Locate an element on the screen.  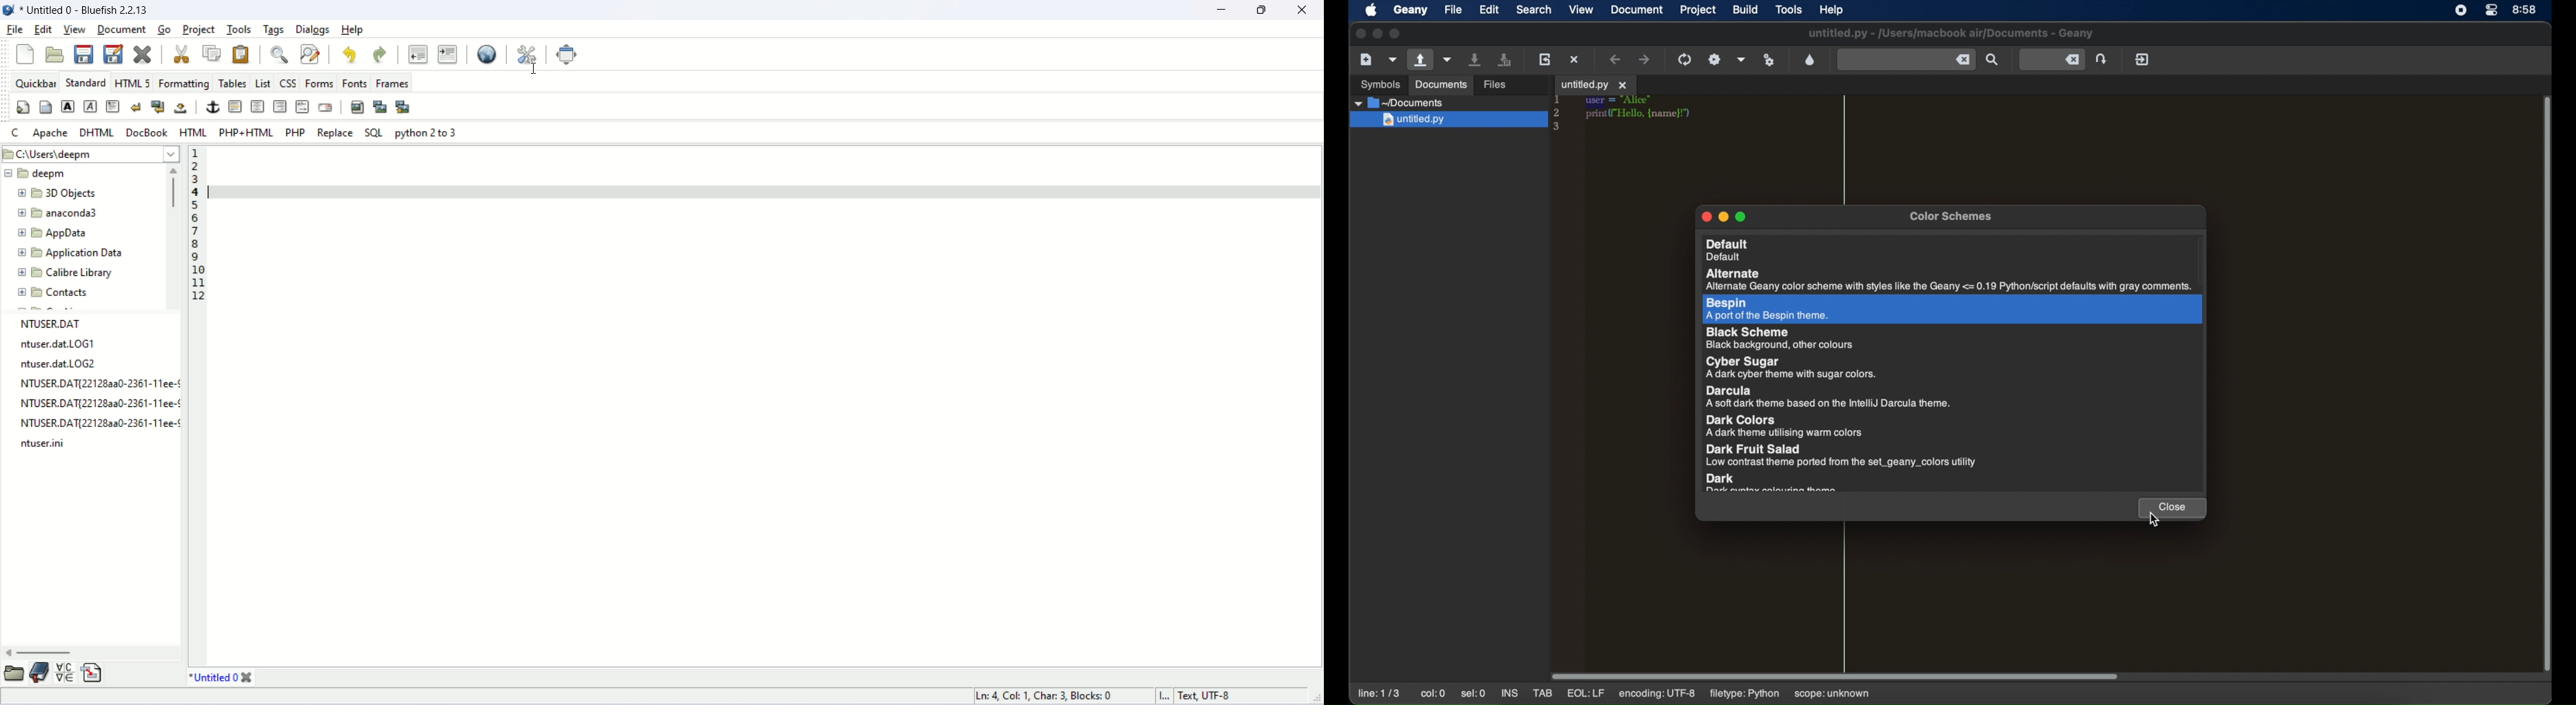
color schemes is located at coordinates (1952, 217).